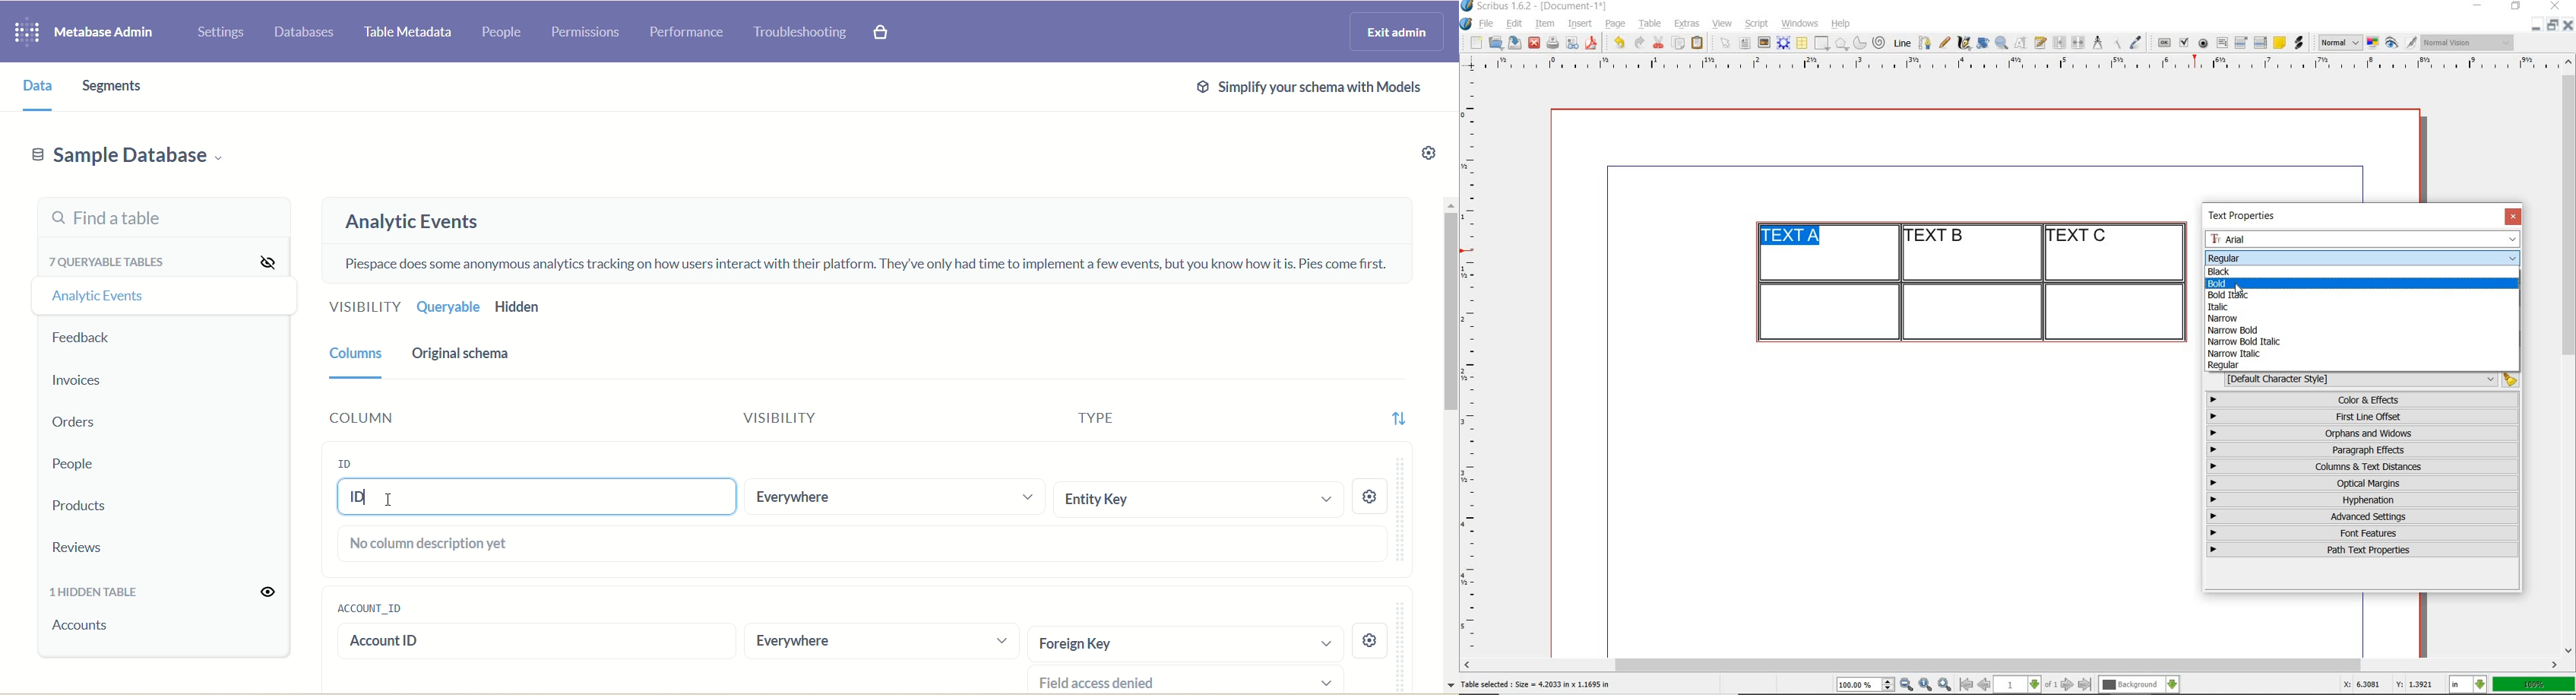  Describe the element at coordinates (2340, 43) in the screenshot. I see `select image preview mode` at that location.